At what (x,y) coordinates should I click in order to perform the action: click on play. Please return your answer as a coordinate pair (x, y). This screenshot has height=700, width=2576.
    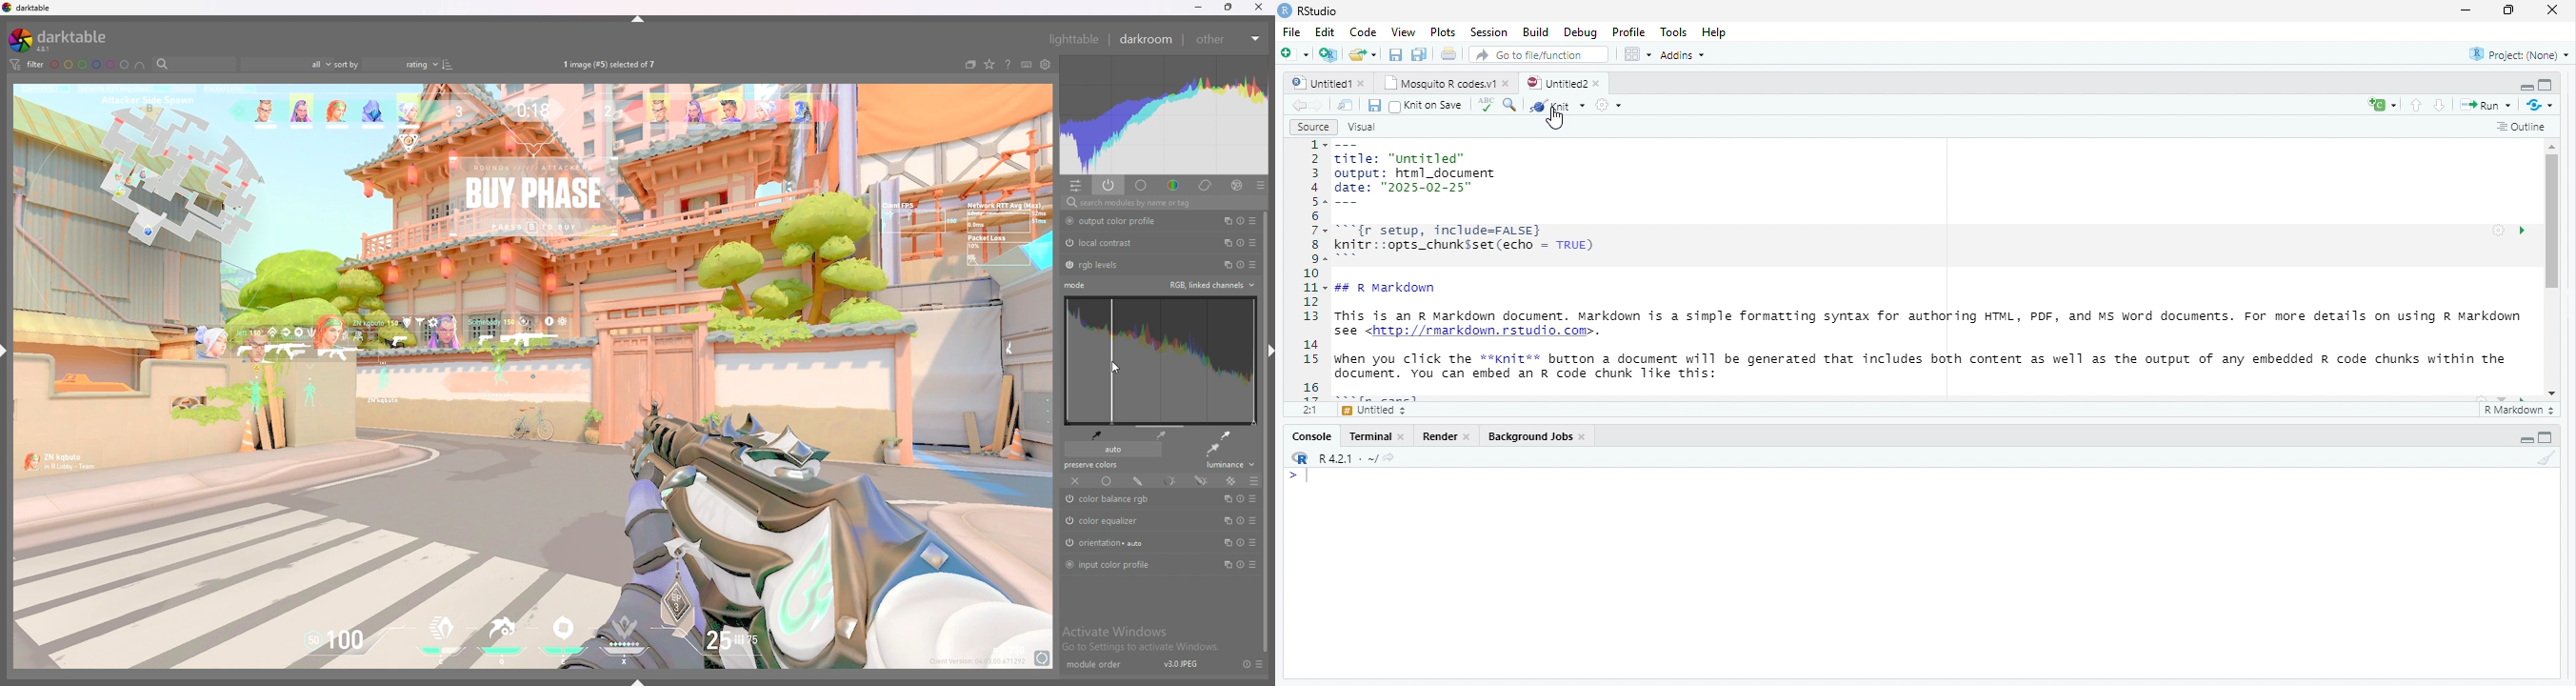
    Looking at the image, I should click on (1241, 499).